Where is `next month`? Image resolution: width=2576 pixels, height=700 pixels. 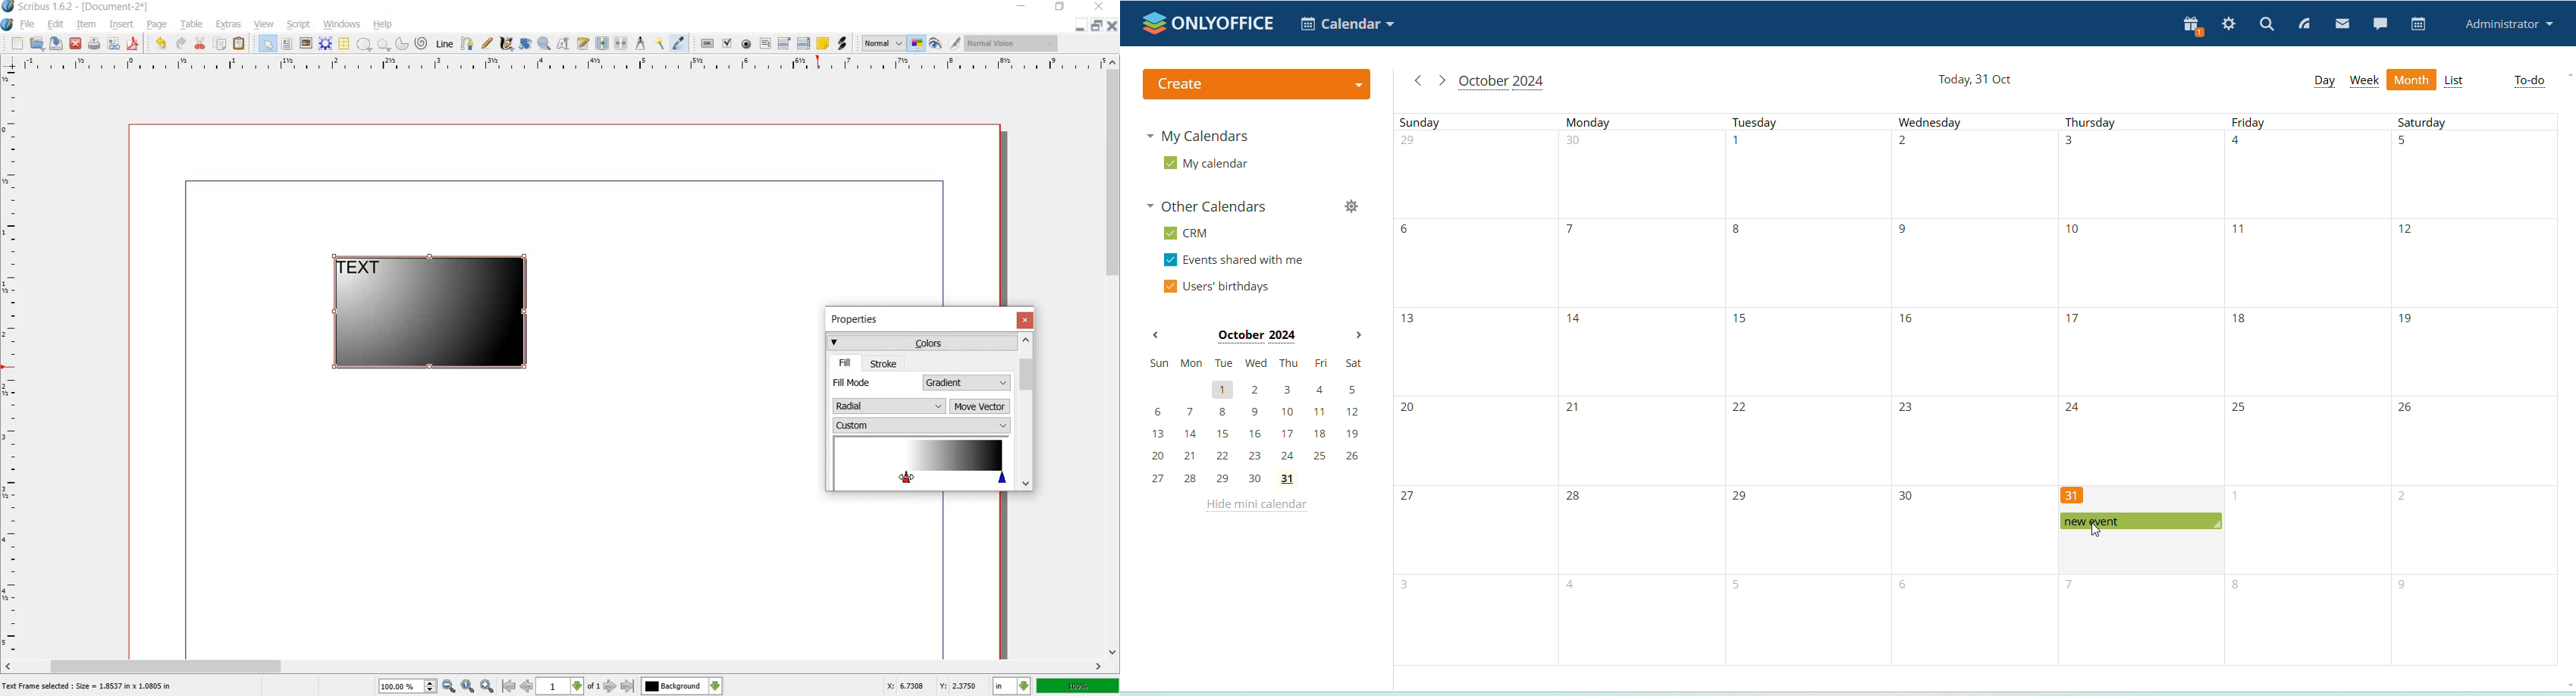 next month is located at coordinates (1358, 336).